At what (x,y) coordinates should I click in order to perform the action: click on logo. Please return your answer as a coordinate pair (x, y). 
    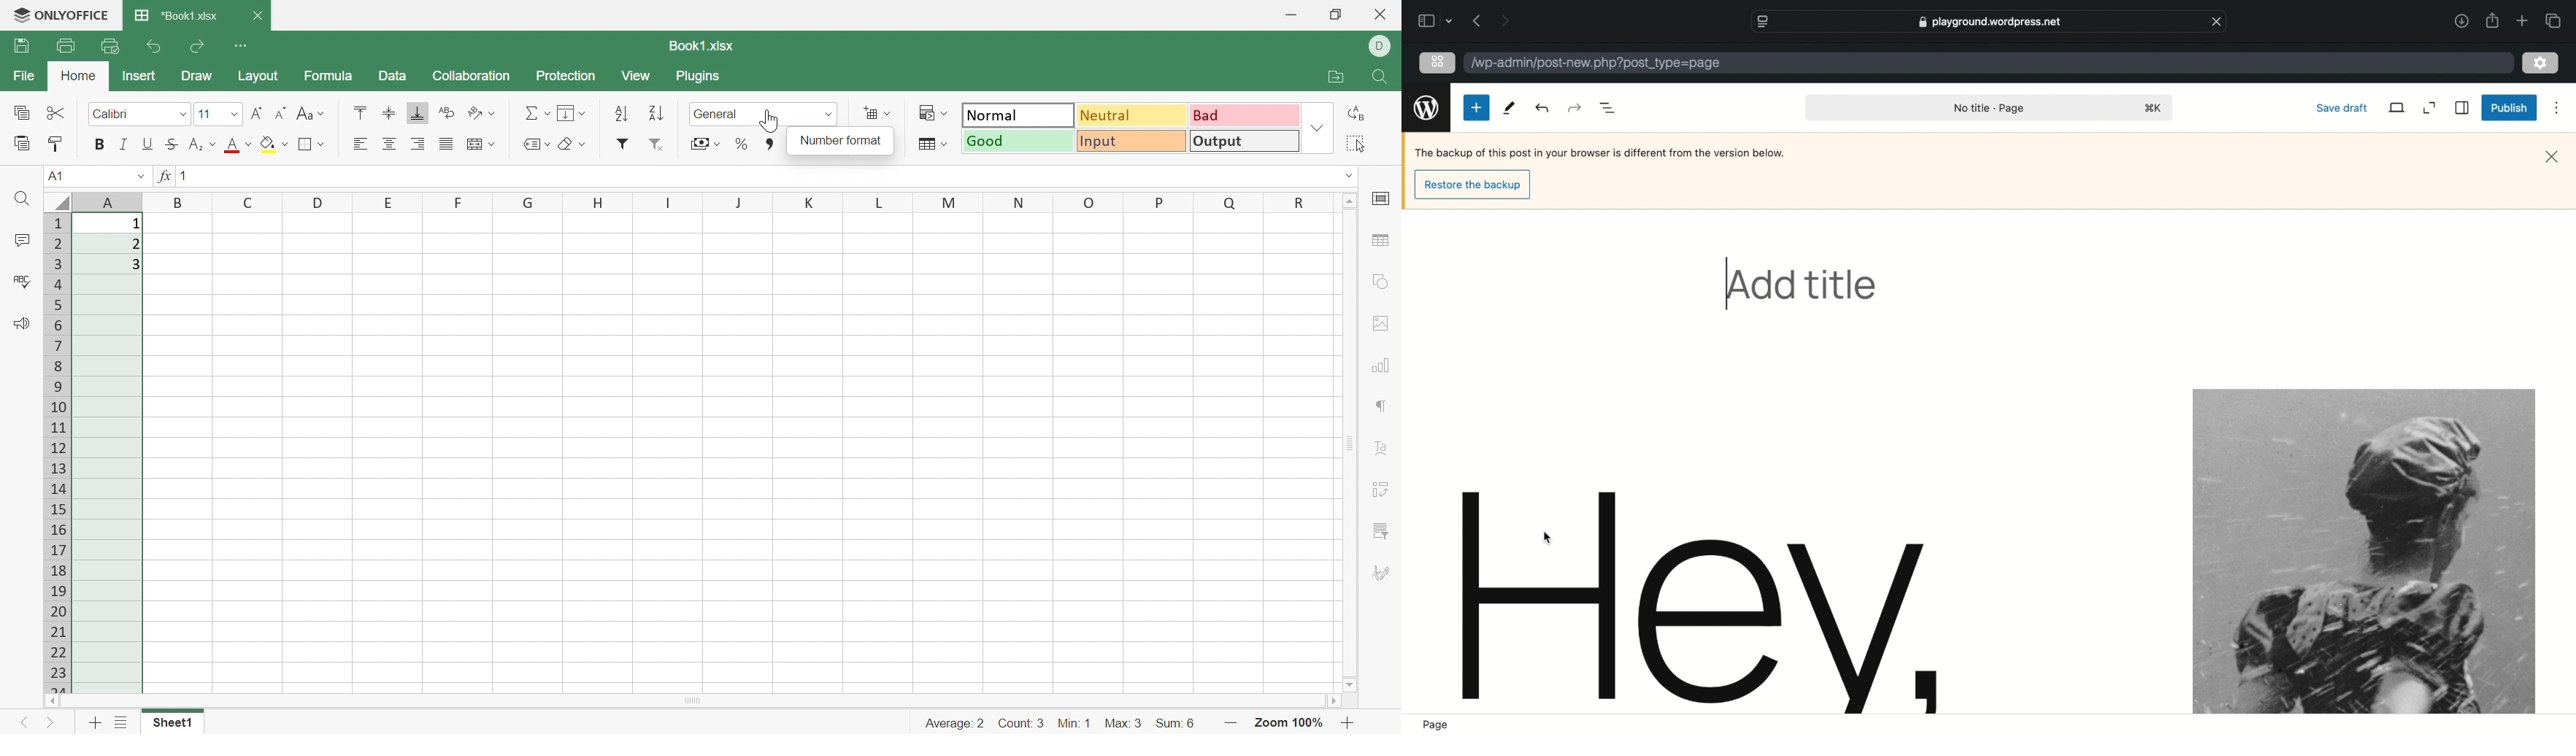
    Looking at the image, I should click on (15, 14).